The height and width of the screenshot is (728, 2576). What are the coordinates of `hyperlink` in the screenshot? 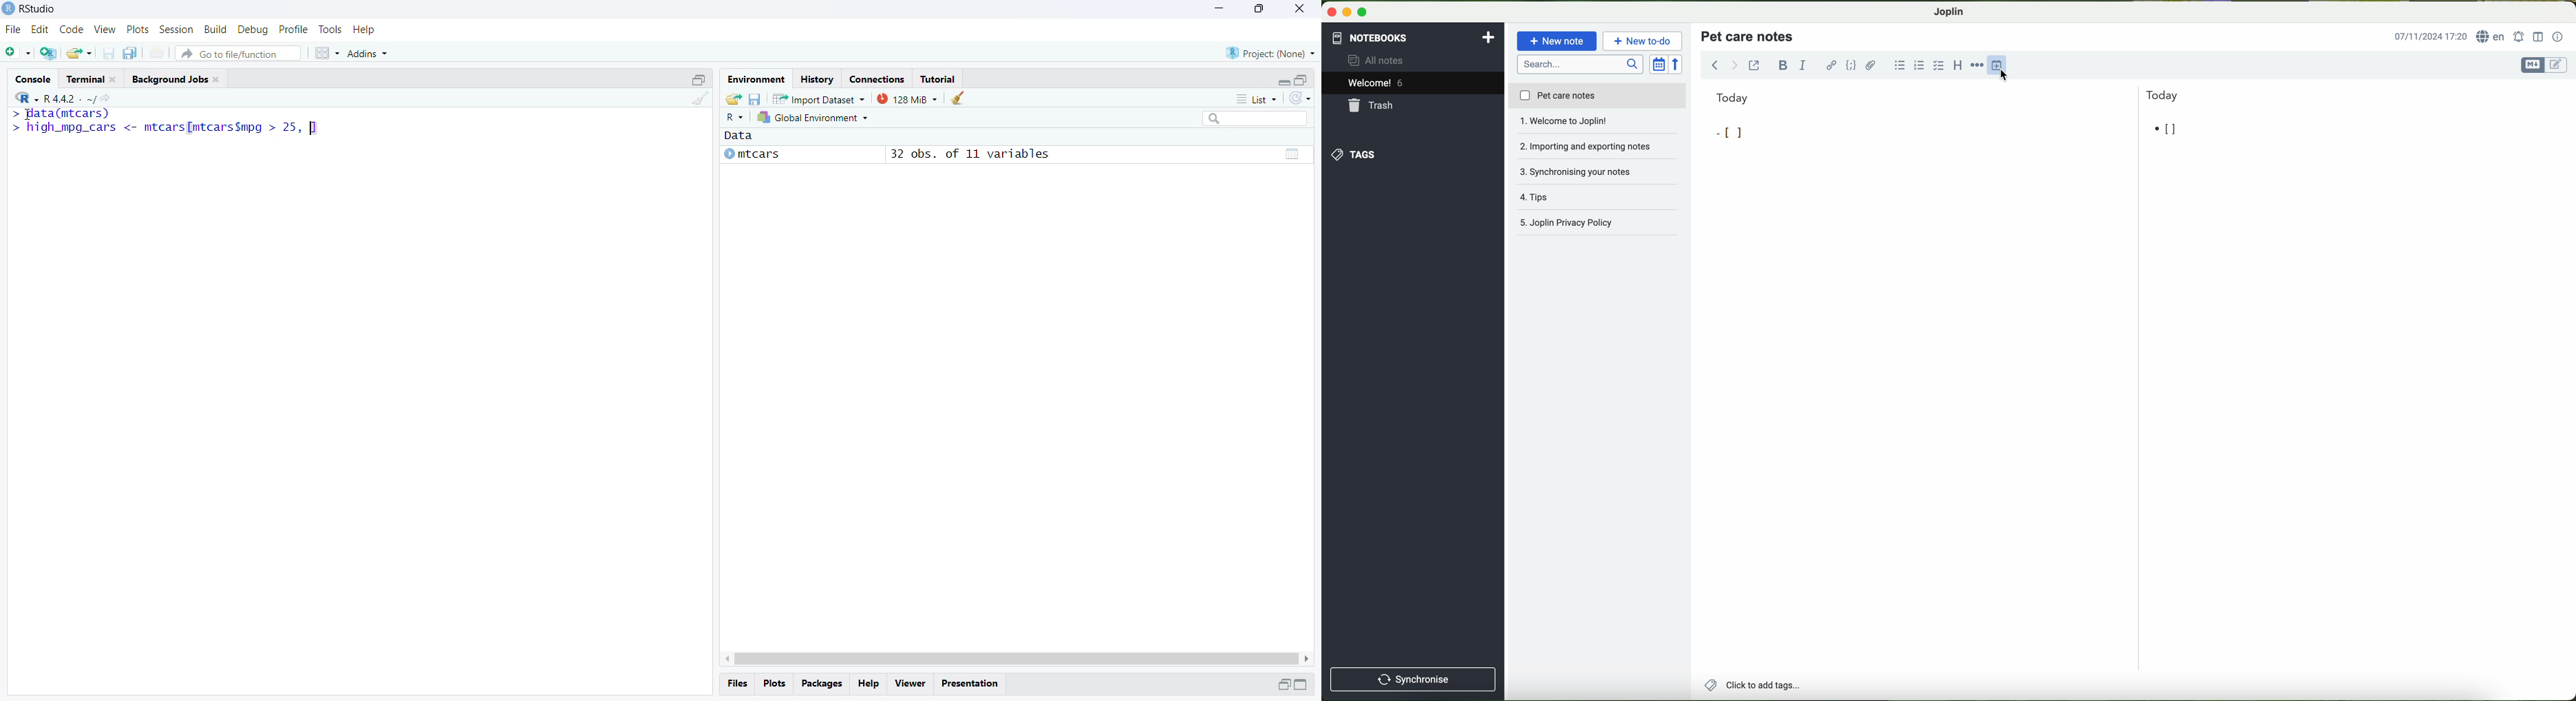 It's located at (1832, 66).